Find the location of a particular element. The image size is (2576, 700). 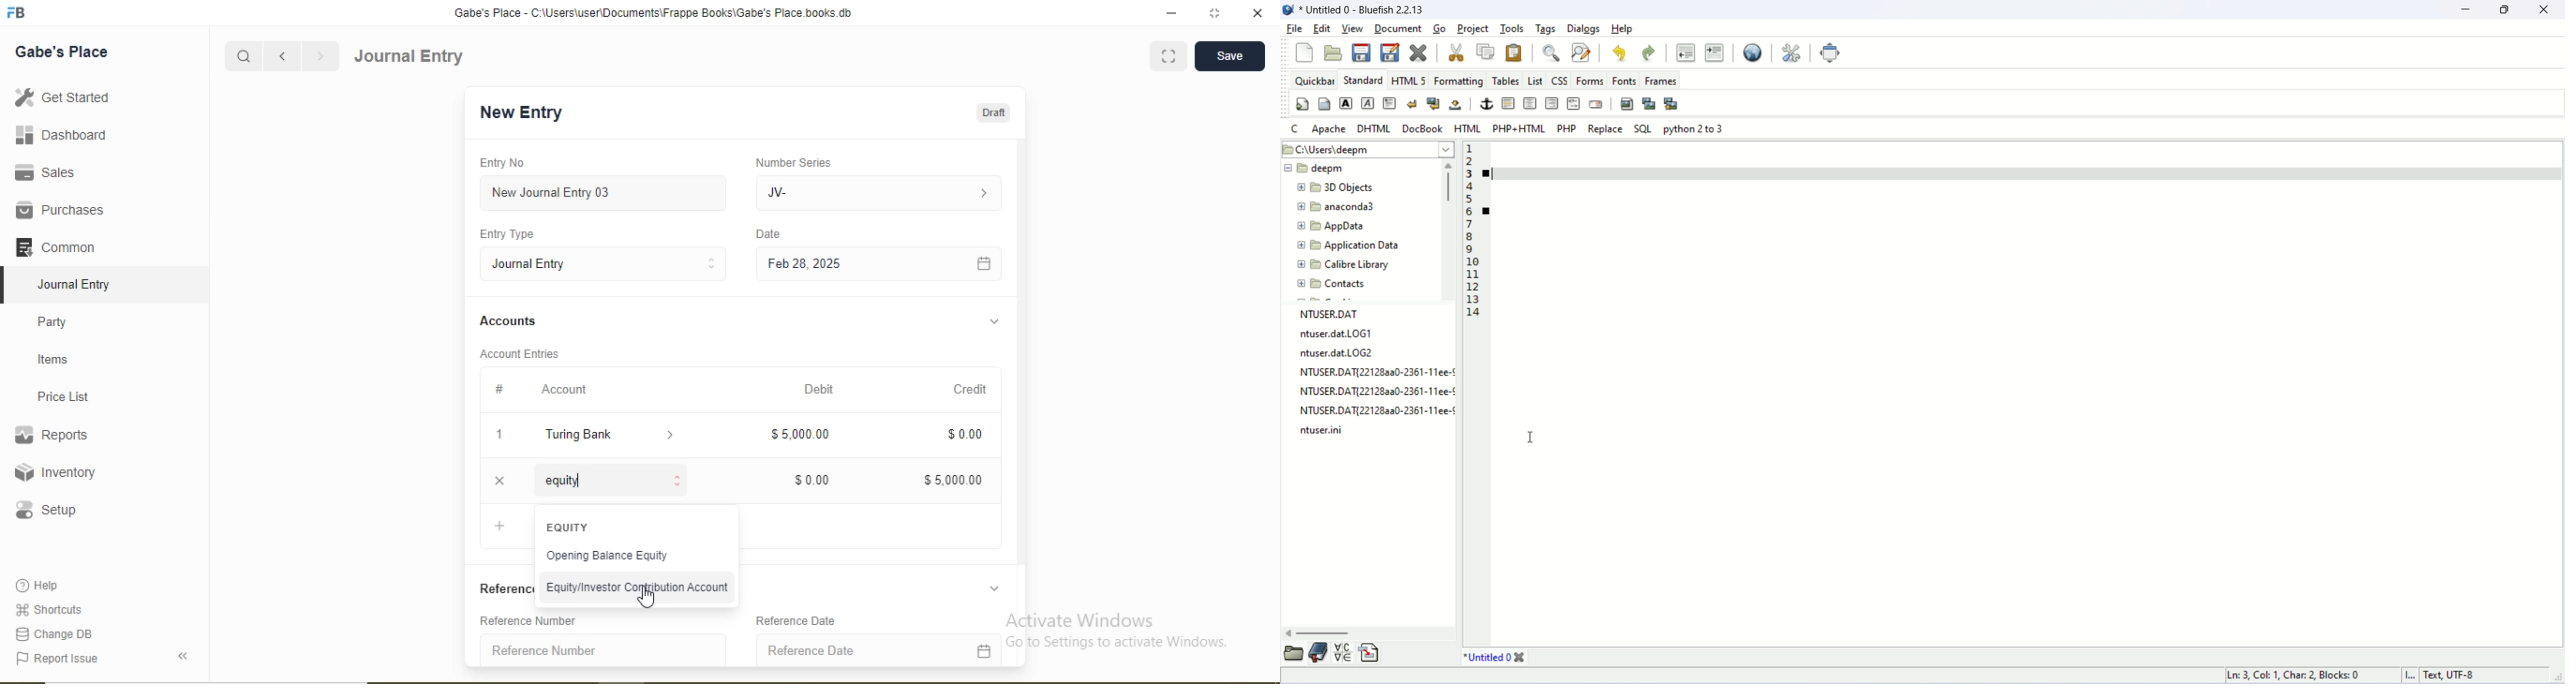

break and clear is located at coordinates (1434, 103).